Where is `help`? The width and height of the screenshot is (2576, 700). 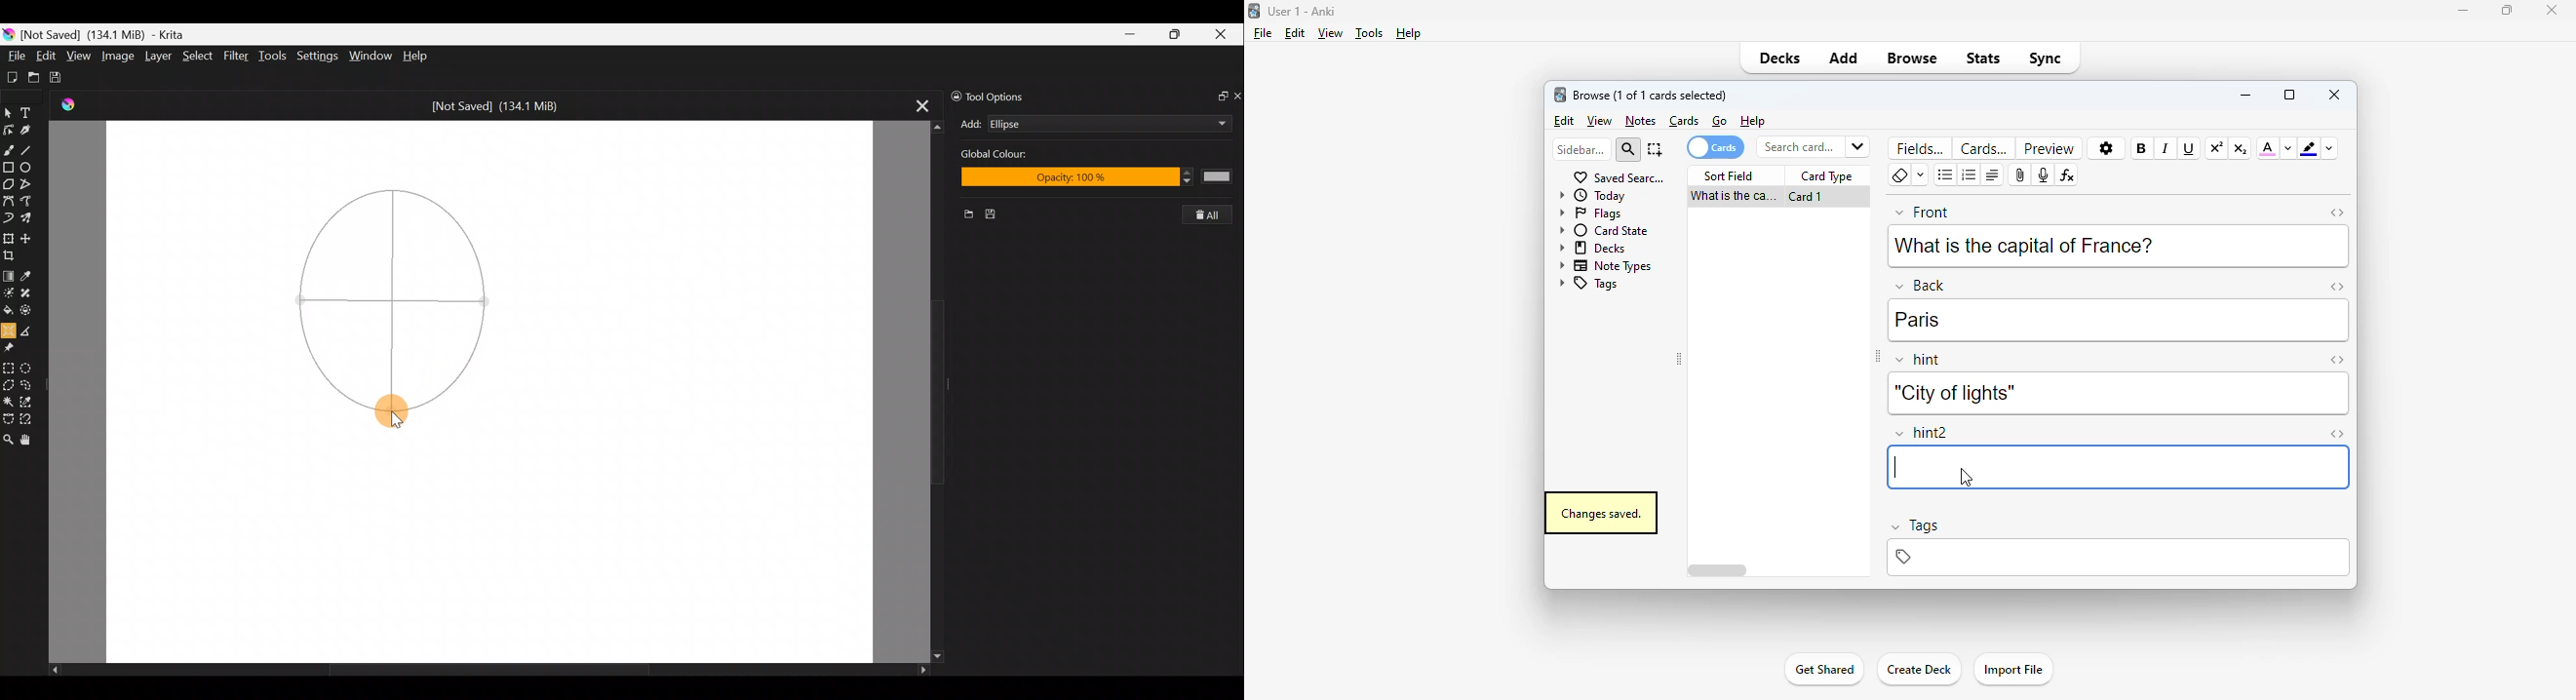 help is located at coordinates (1407, 33).